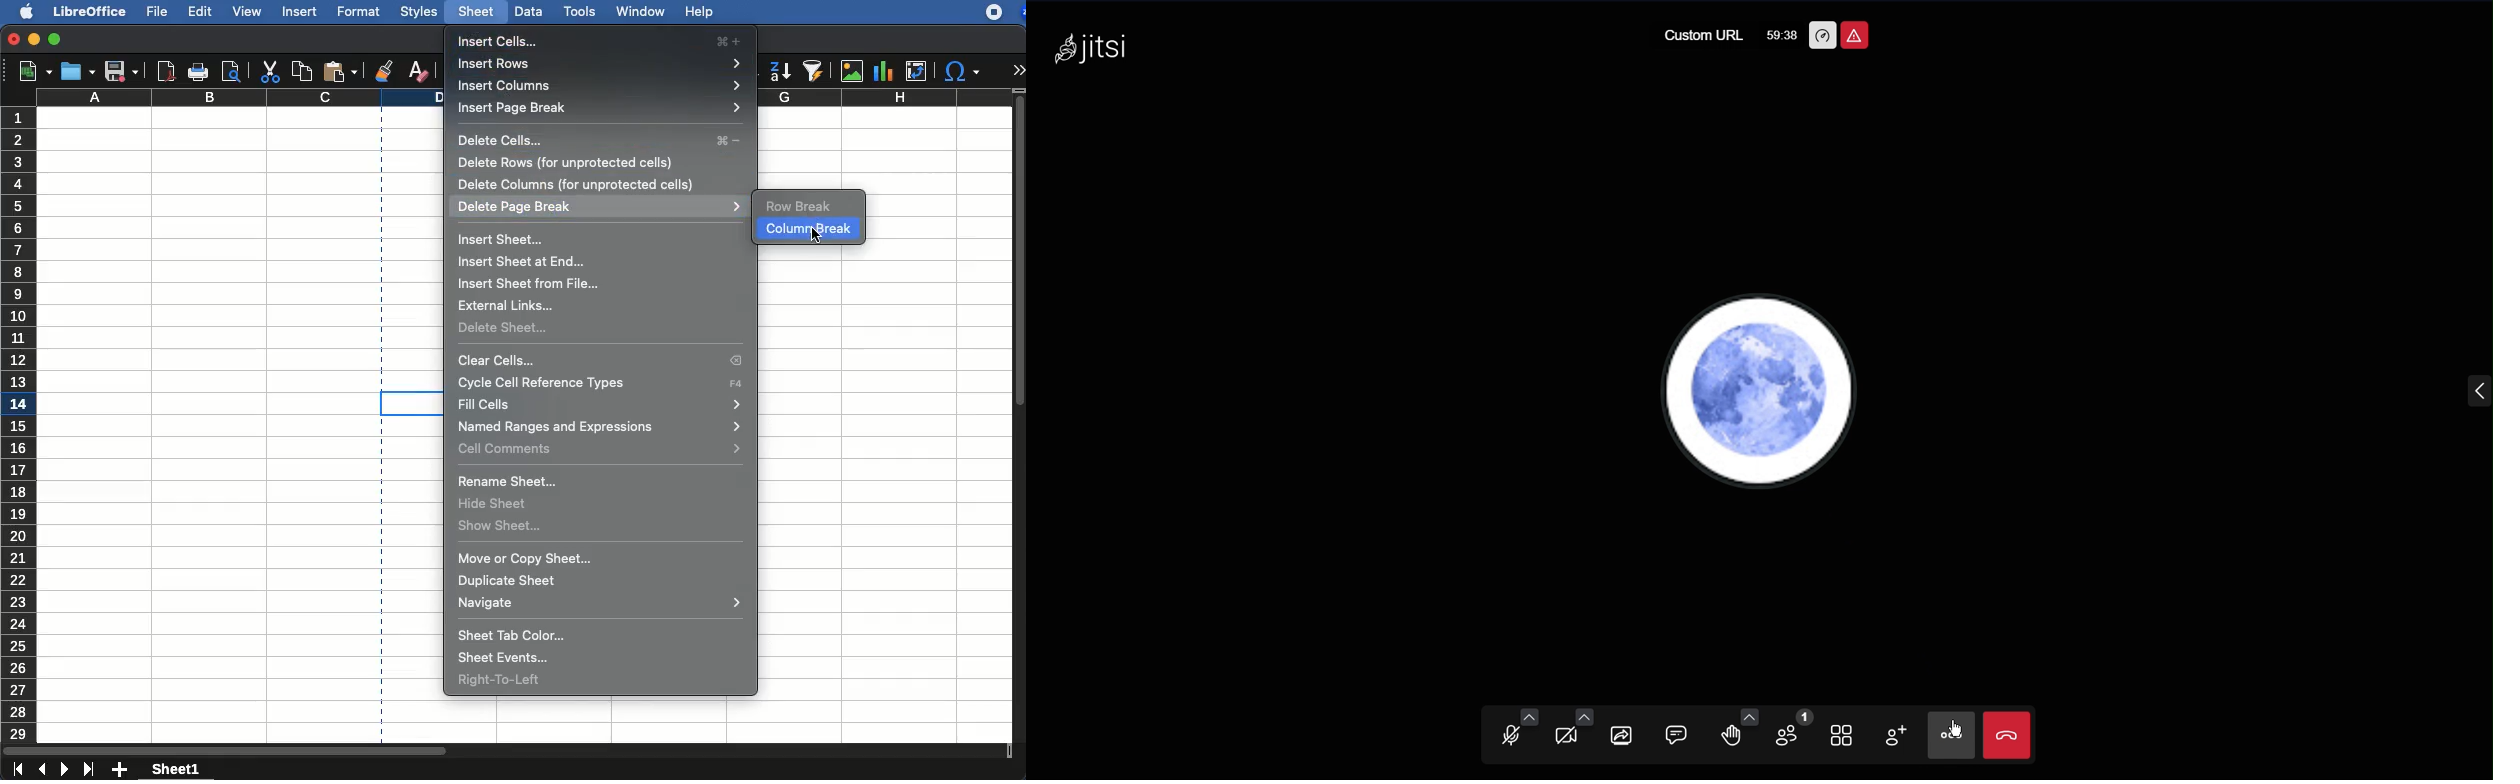  I want to click on file, so click(155, 11).